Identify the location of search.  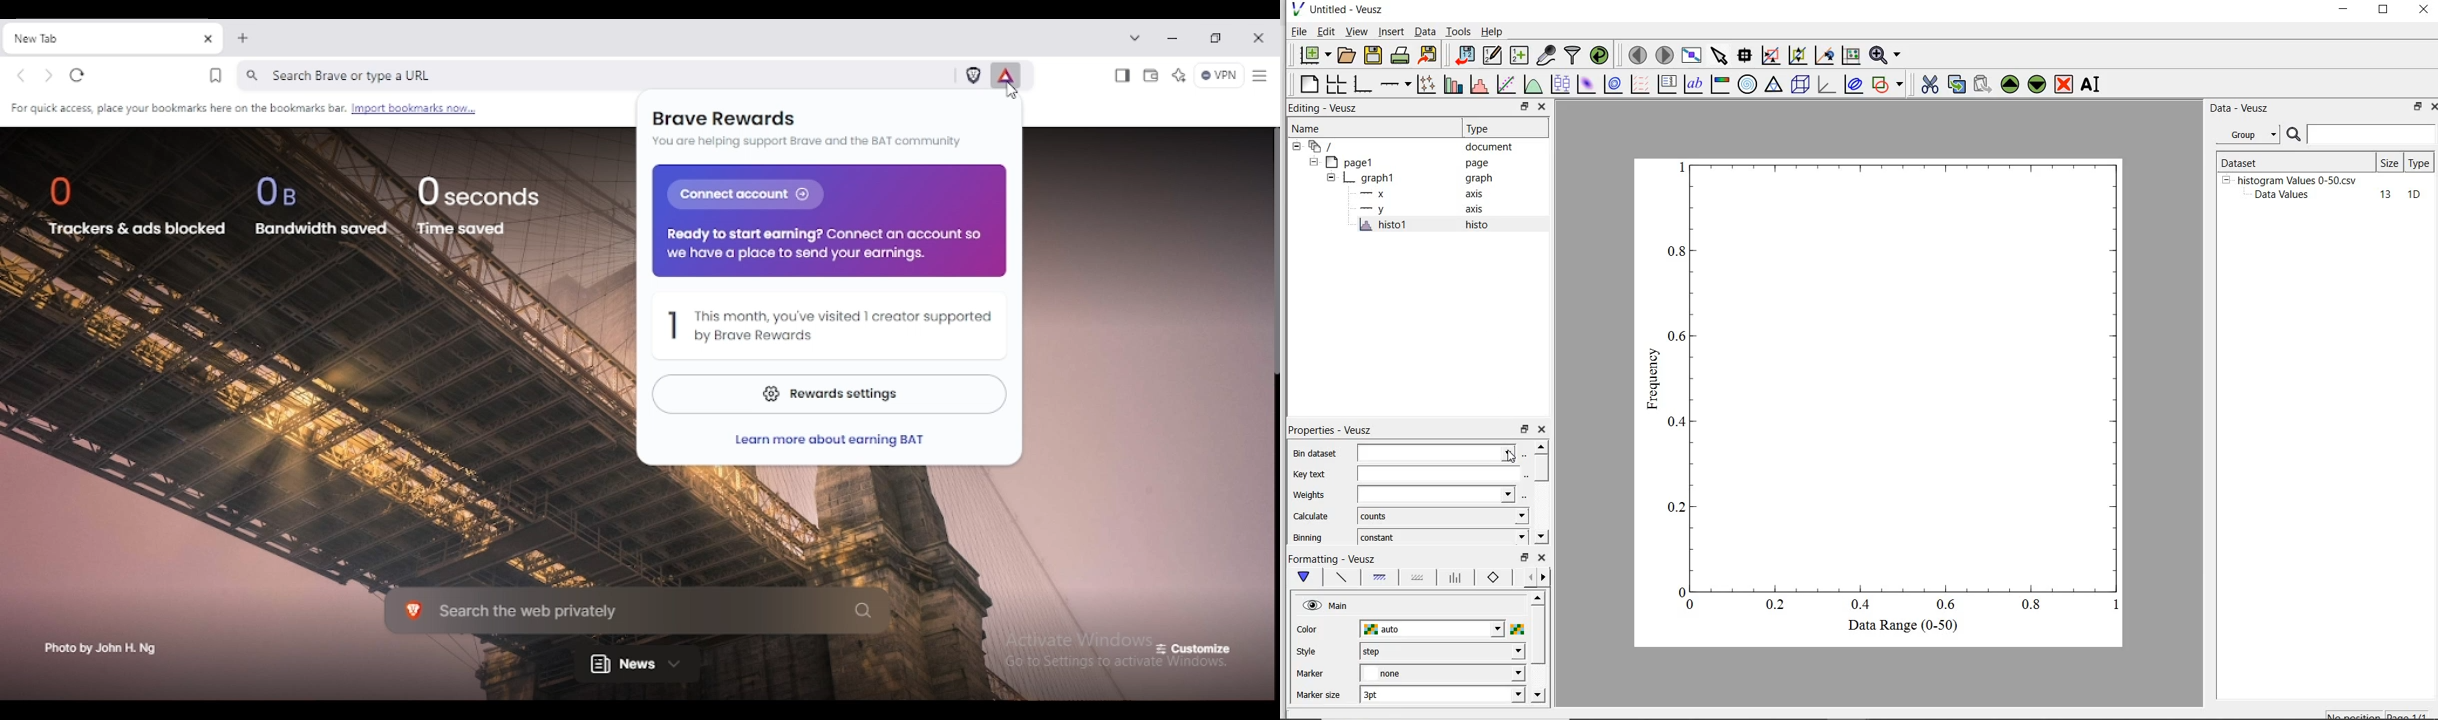
(2295, 135).